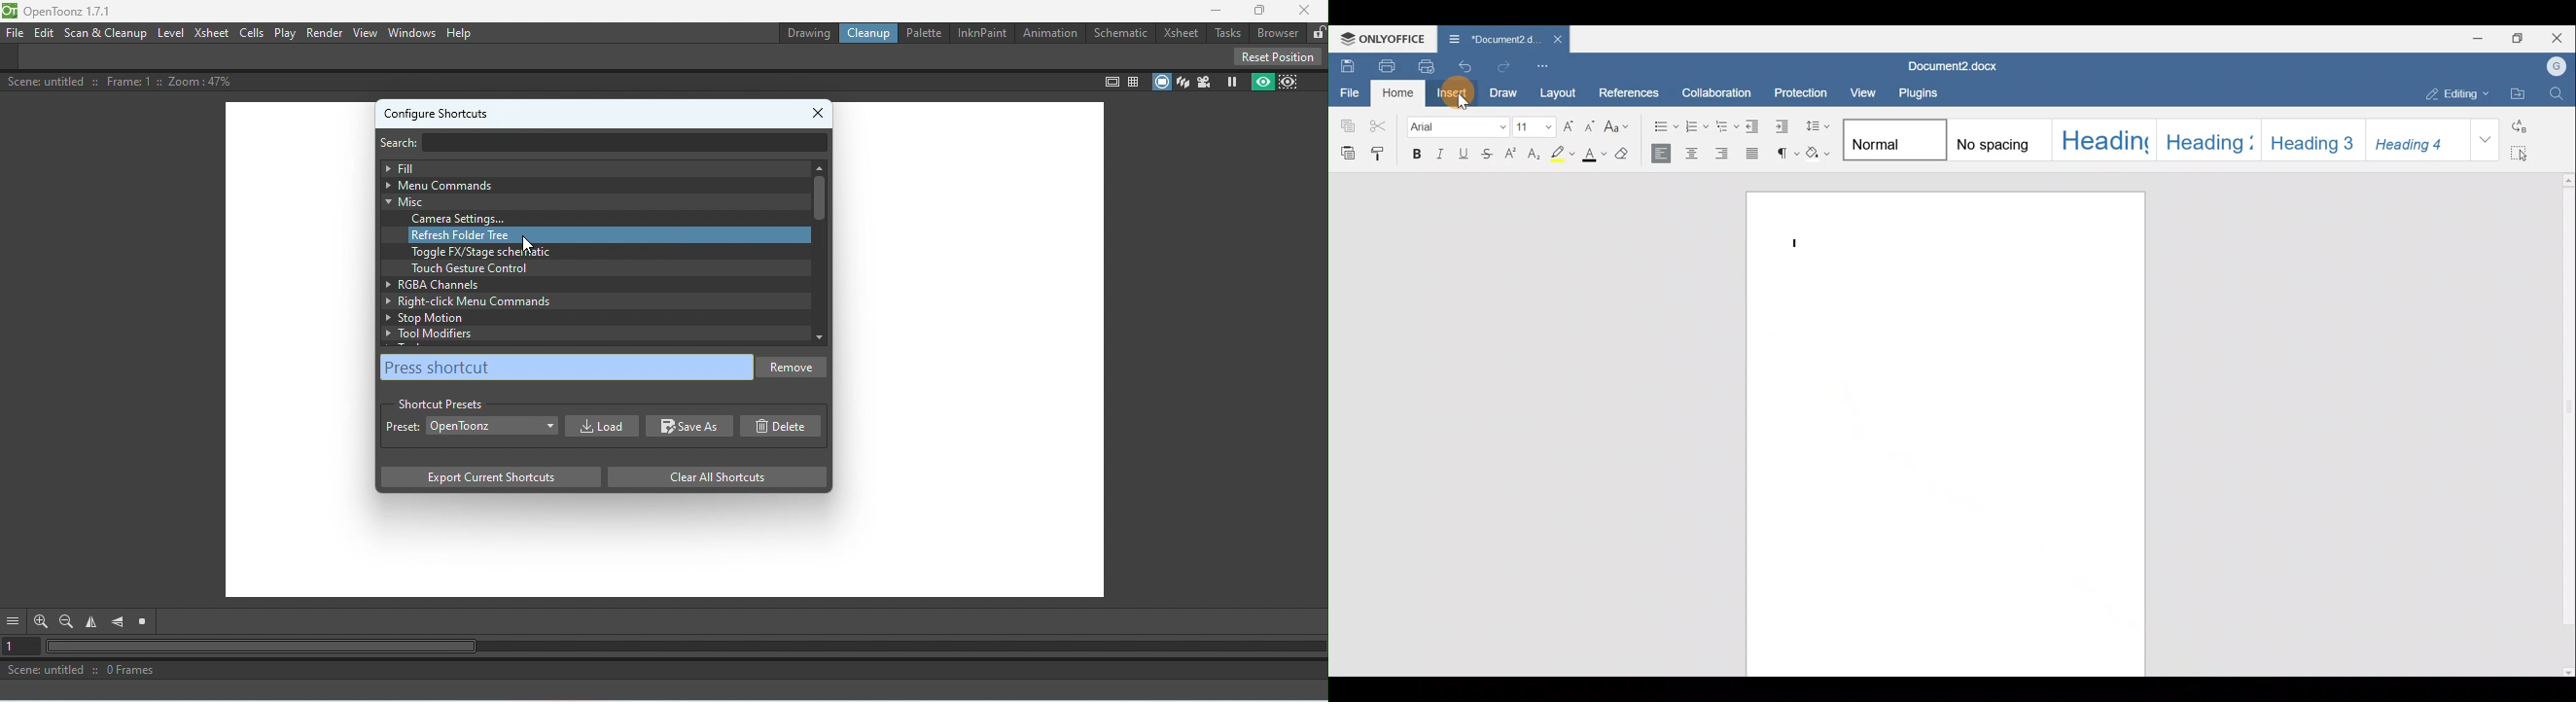  What do you see at coordinates (1754, 153) in the screenshot?
I see `Justified` at bounding box center [1754, 153].